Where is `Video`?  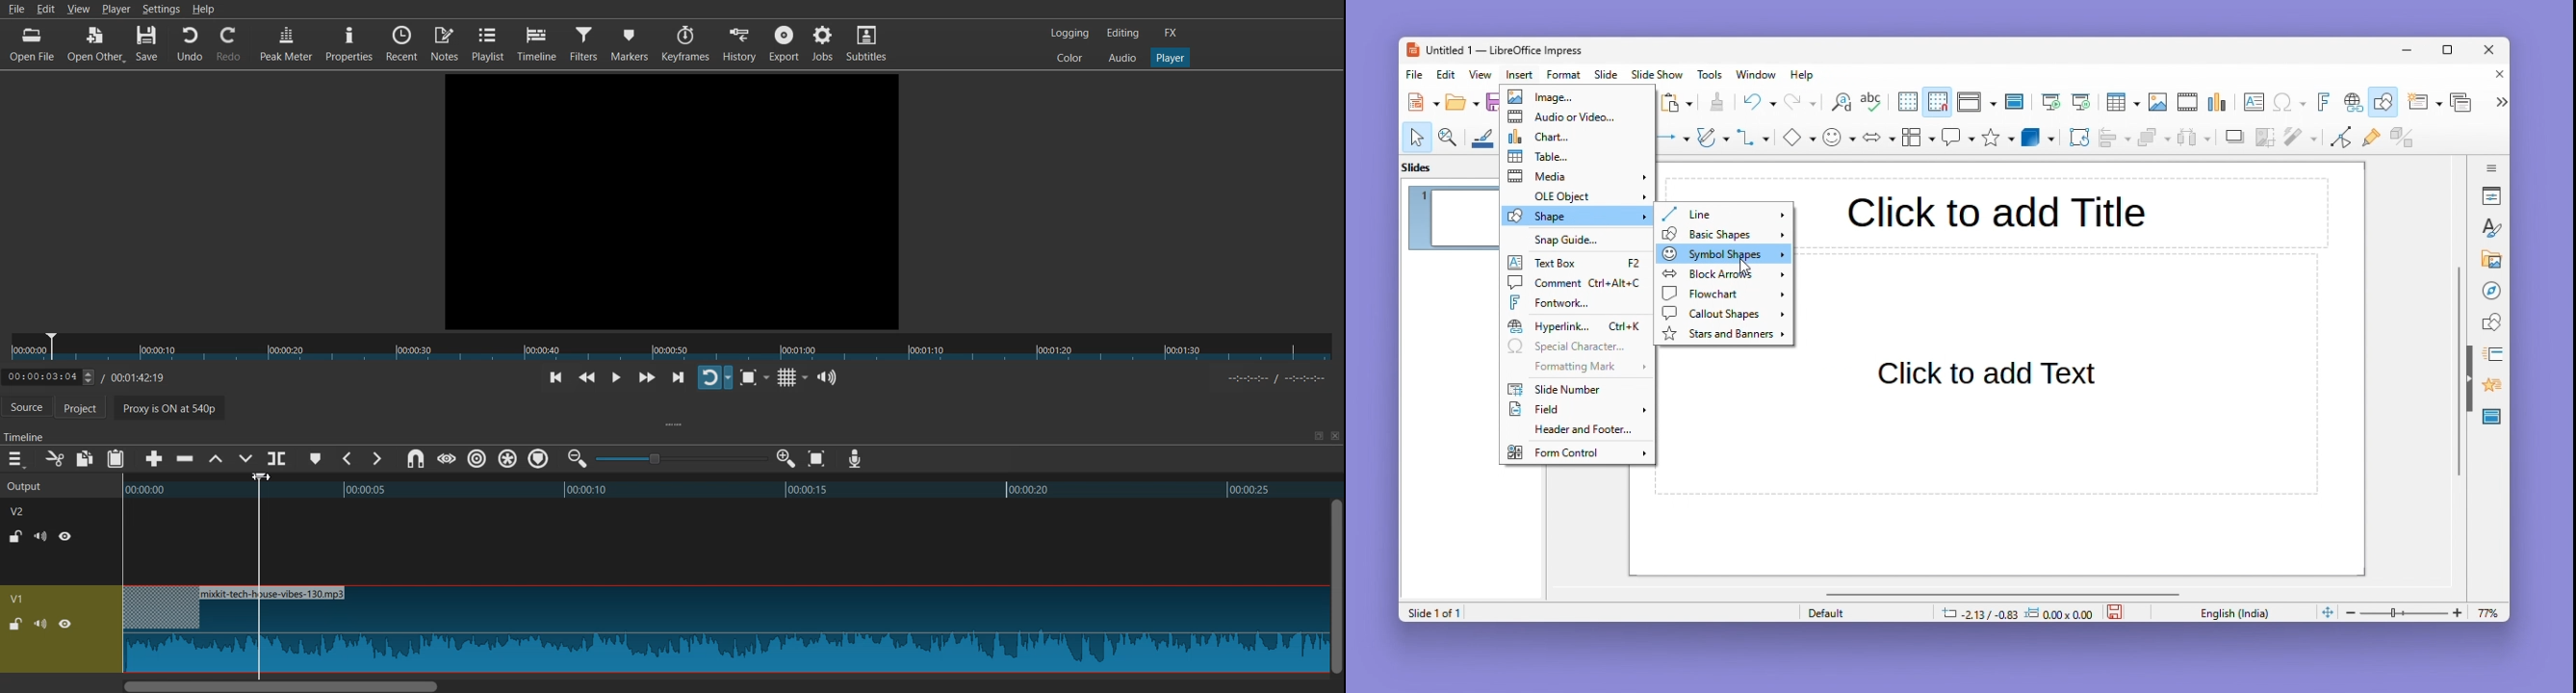 Video is located at coordinates (2187, 103).